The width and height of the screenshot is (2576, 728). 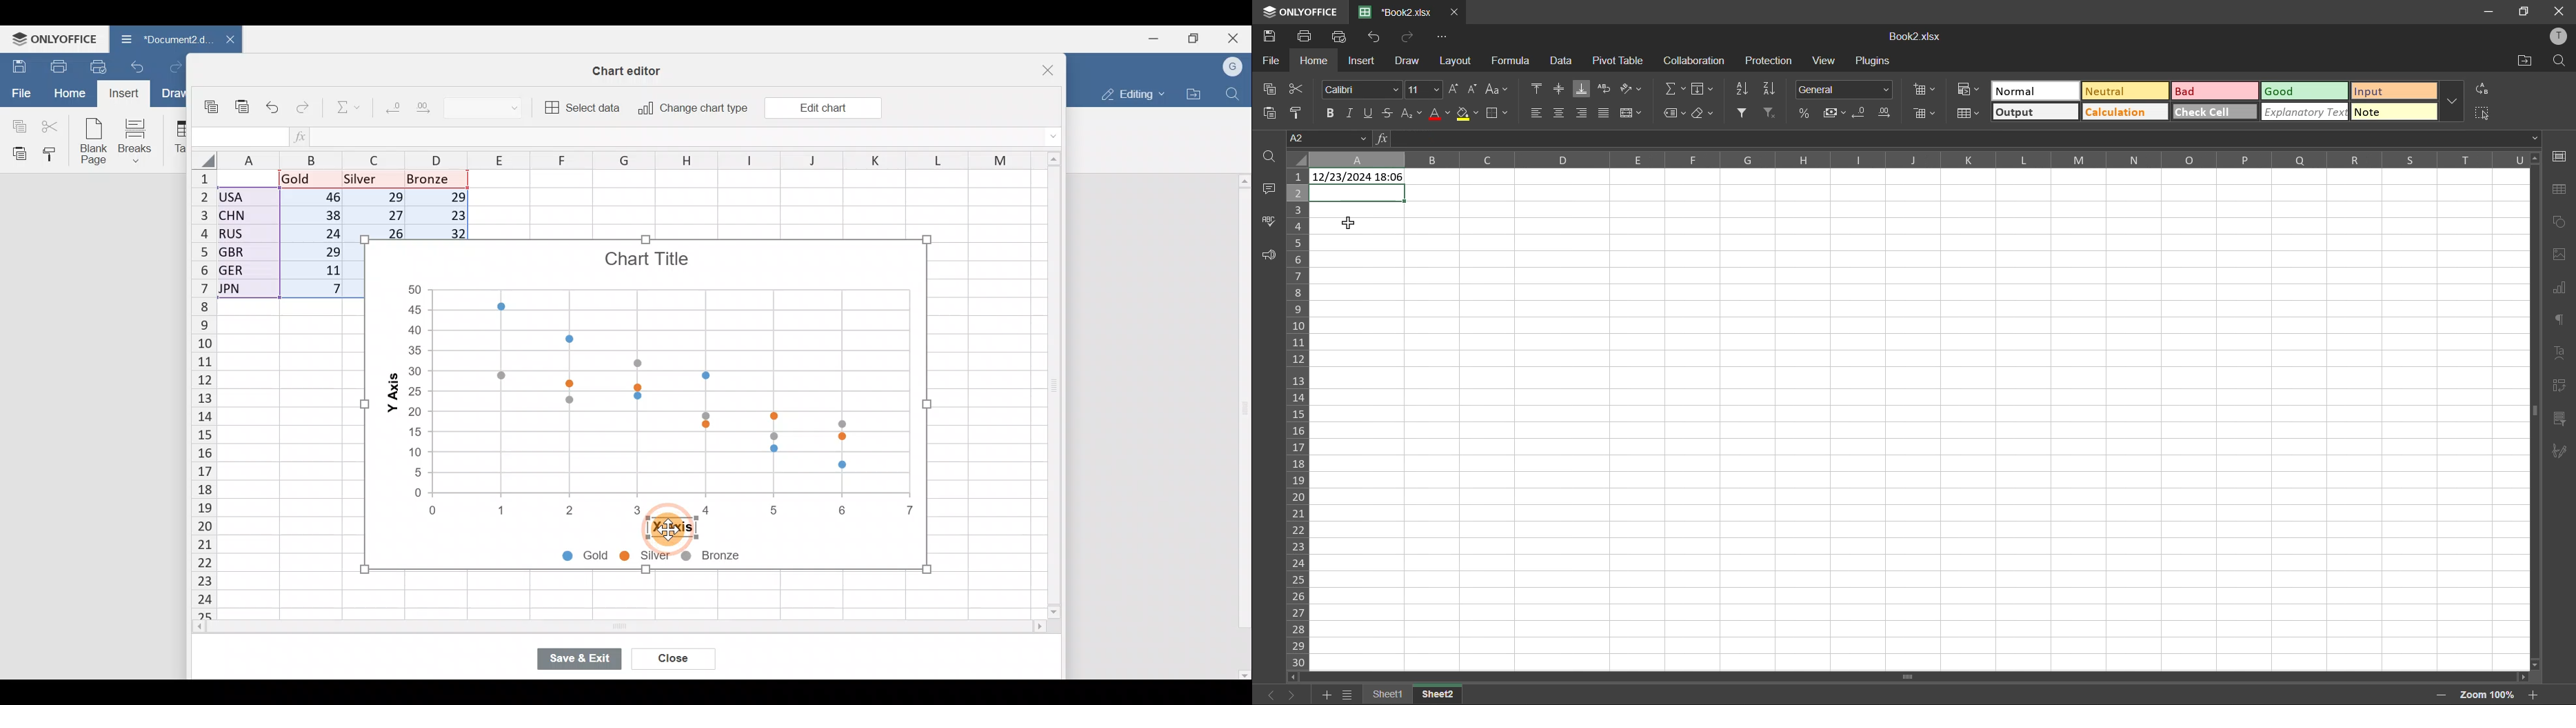 What do you see at coordinates (1537, 113) in the screenshot?
I see `align left` at bounding box center [1537, 113].